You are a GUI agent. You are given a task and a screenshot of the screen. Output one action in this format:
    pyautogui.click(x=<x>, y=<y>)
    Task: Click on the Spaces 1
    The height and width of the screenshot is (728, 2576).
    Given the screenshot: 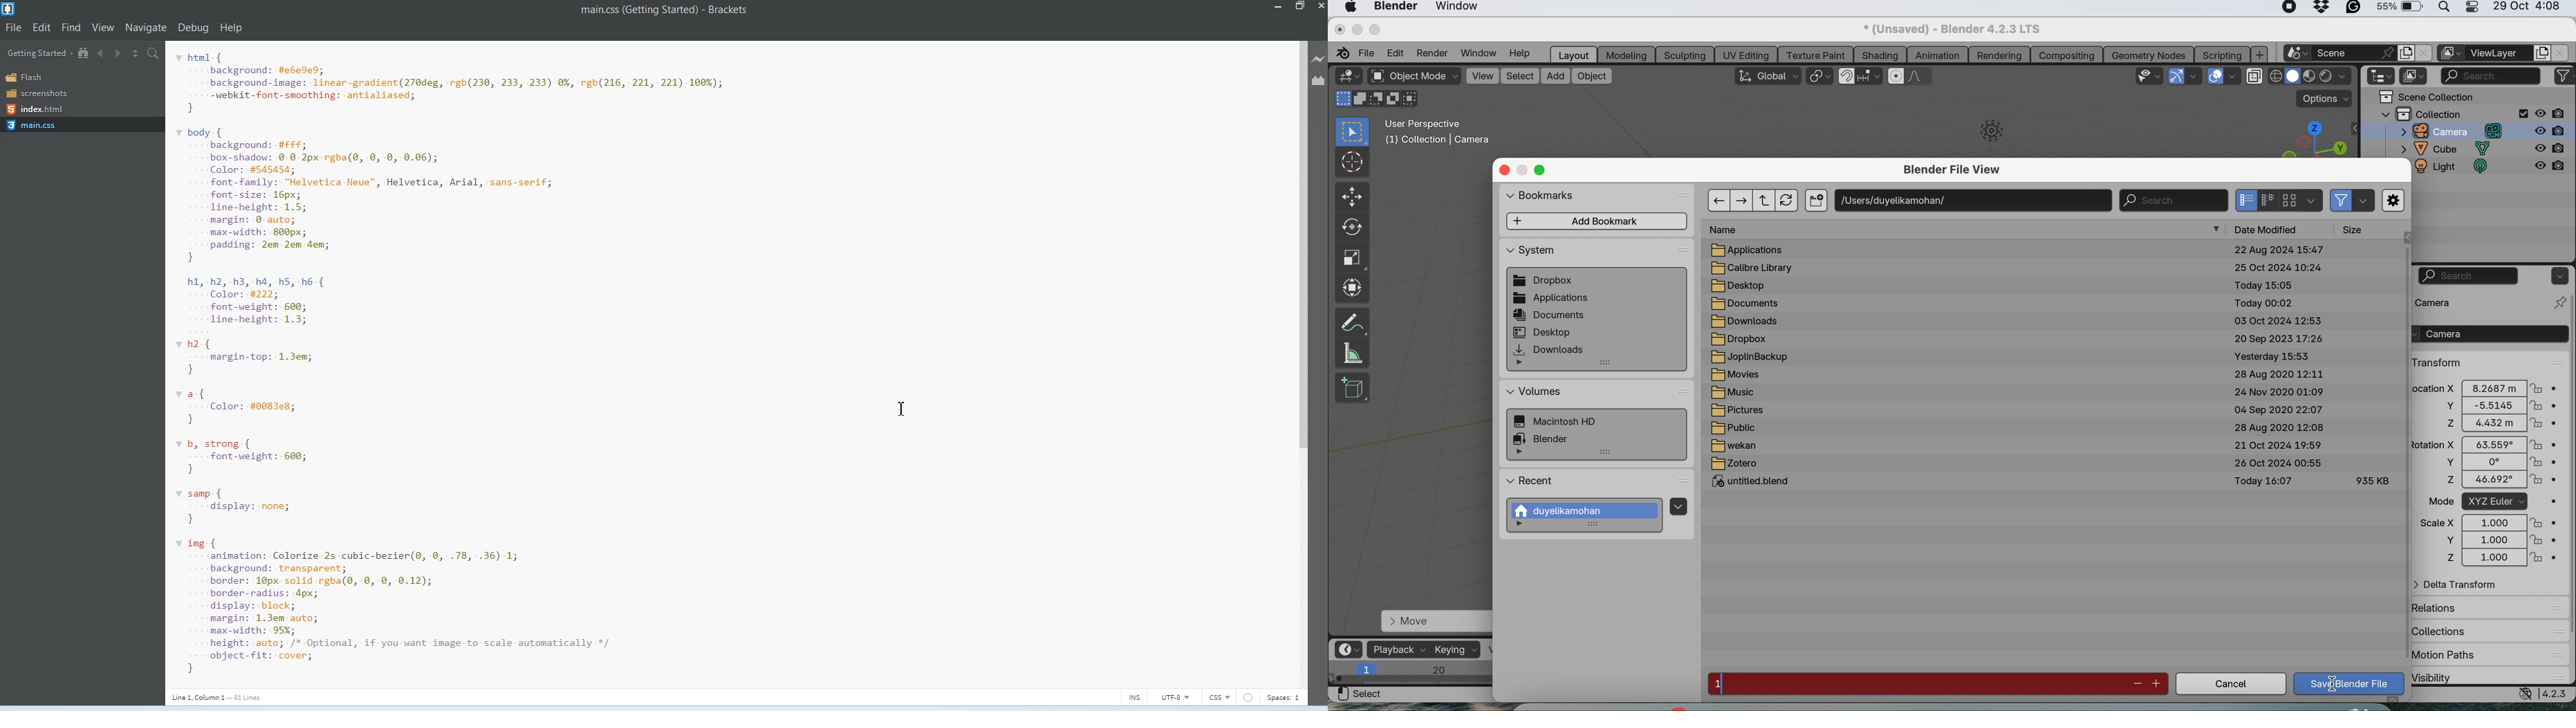 What is the action you would take?
    pyautogui.click(x=1287, y=697)
    